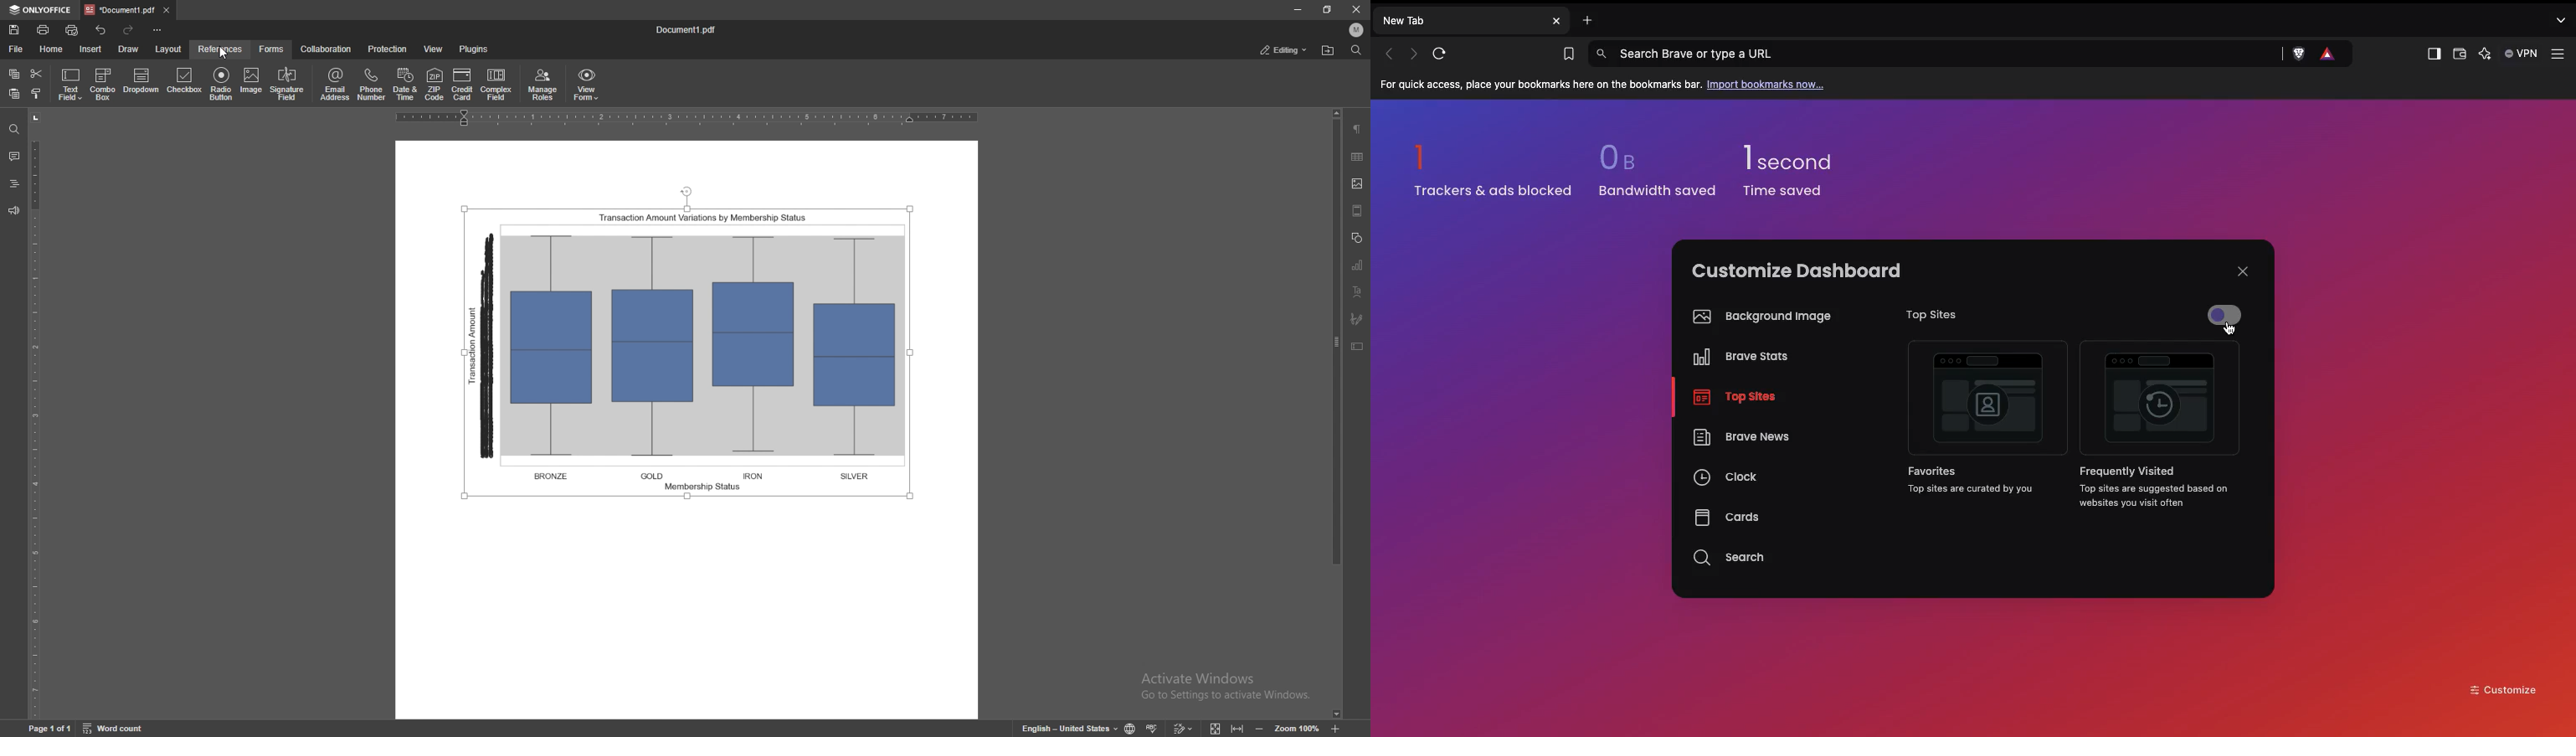  Describe the element at coordinates (1238, 728) in the screenshot. I see `fit to width` at that location.